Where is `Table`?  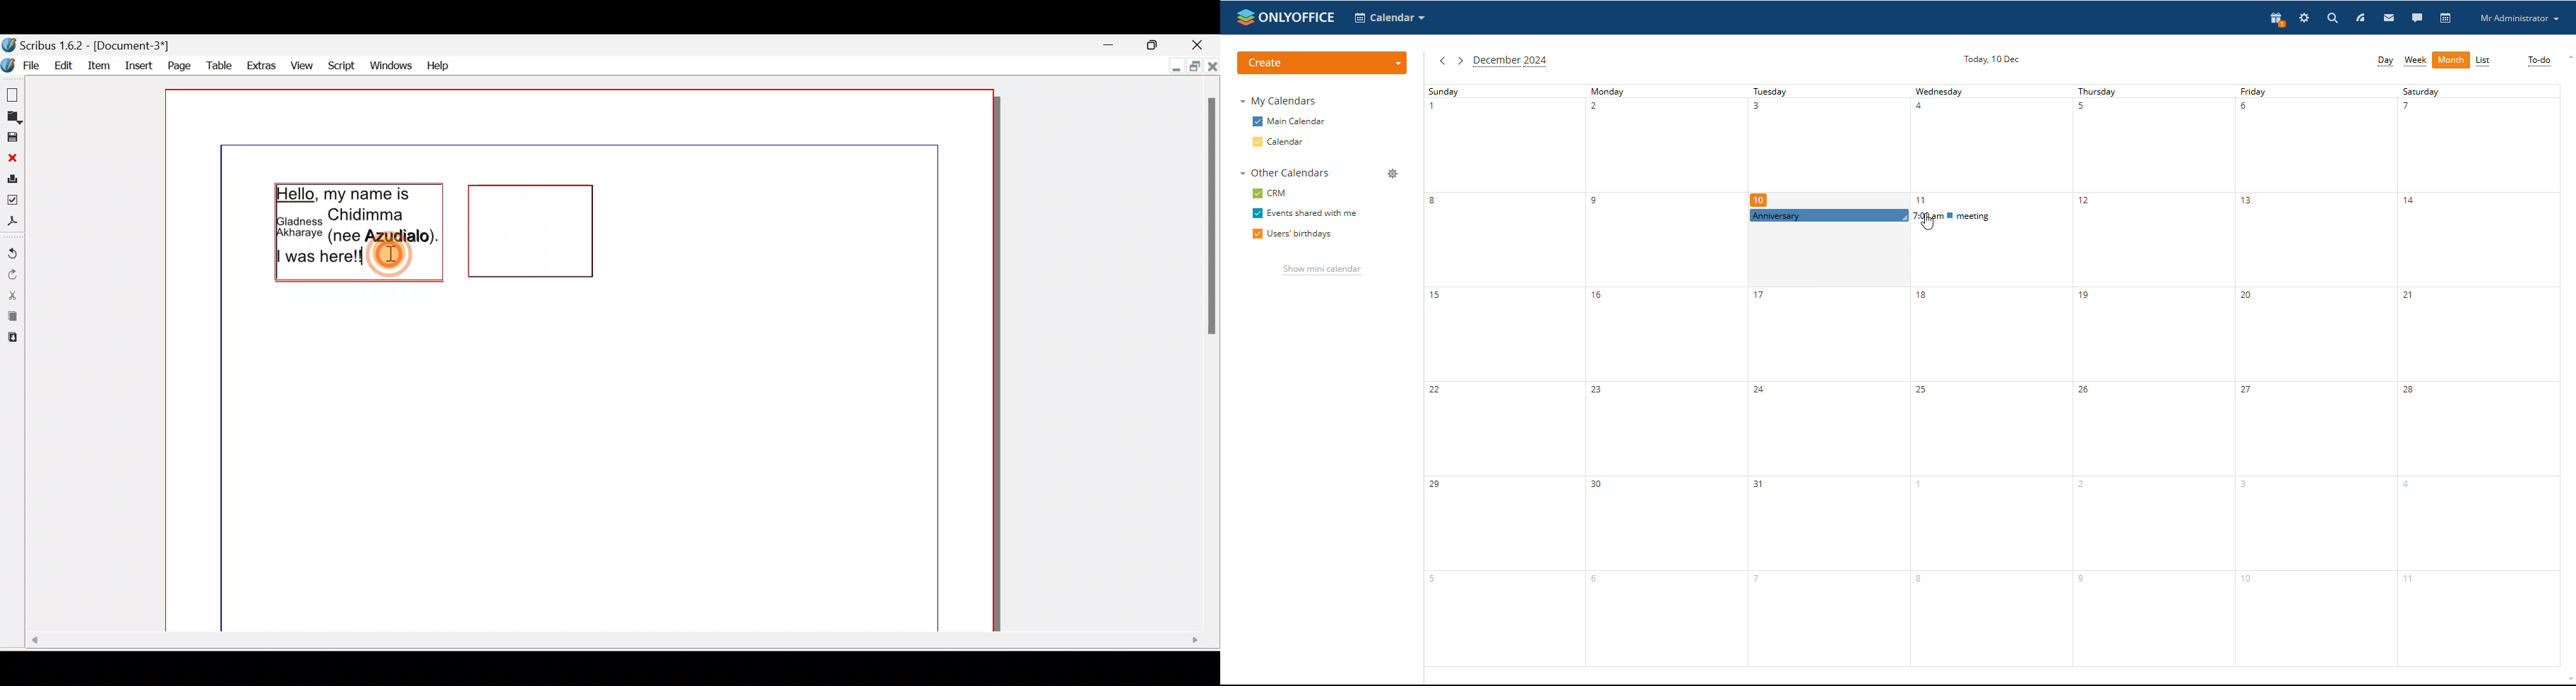
Table is located at coordinates (215, 65).